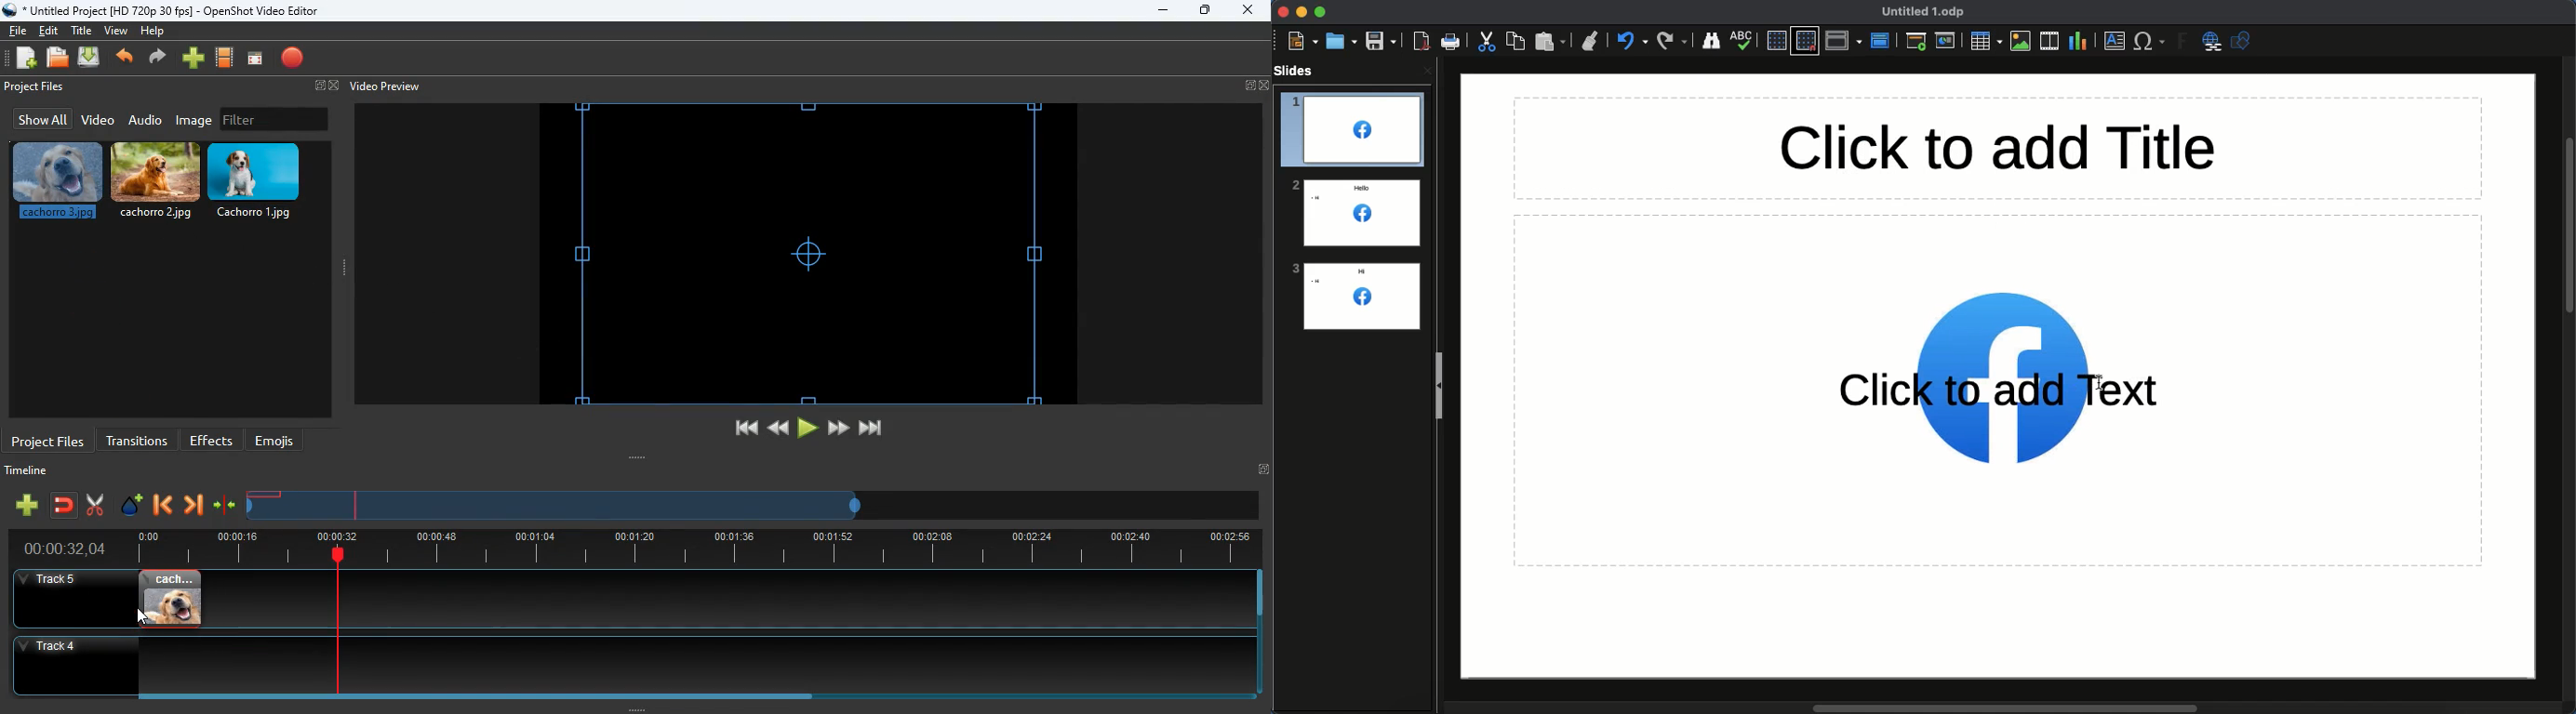 The image size is (2576, 728). What do you see at coordinates (1296, 69) in the screenshot?
I see `Slides` at bounding box center [1296, 69].